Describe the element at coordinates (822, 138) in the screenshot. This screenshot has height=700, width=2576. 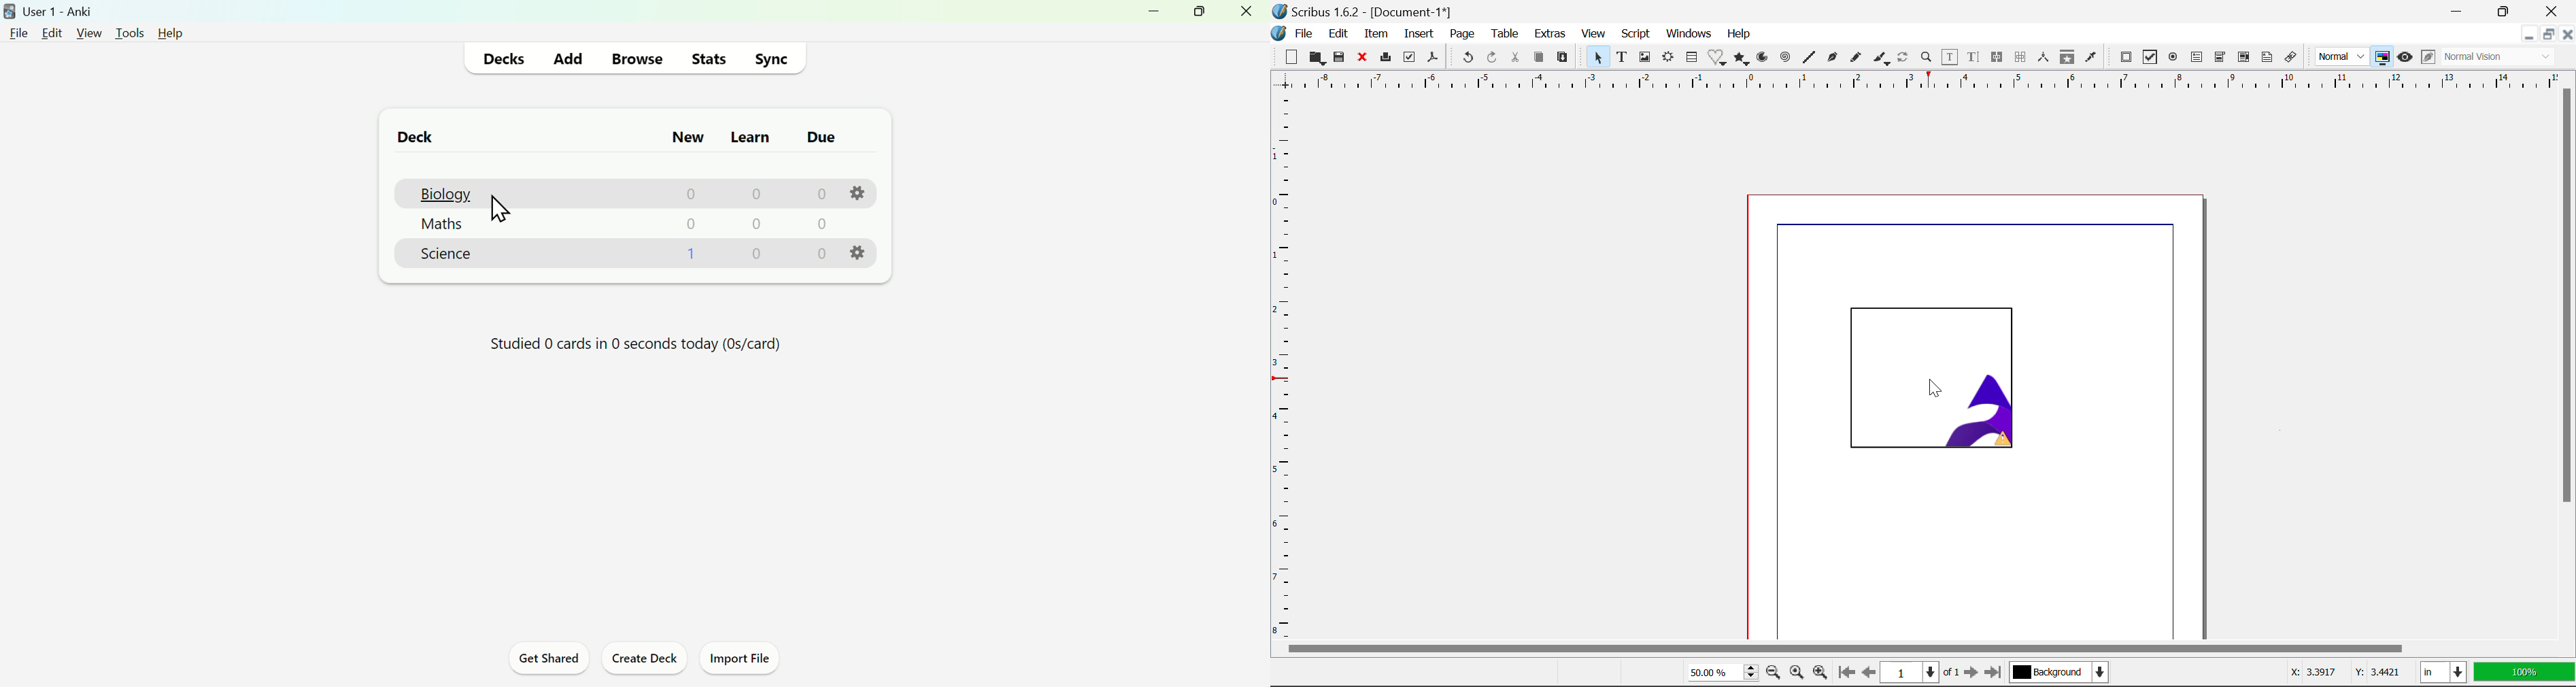
I see `due` at that location.